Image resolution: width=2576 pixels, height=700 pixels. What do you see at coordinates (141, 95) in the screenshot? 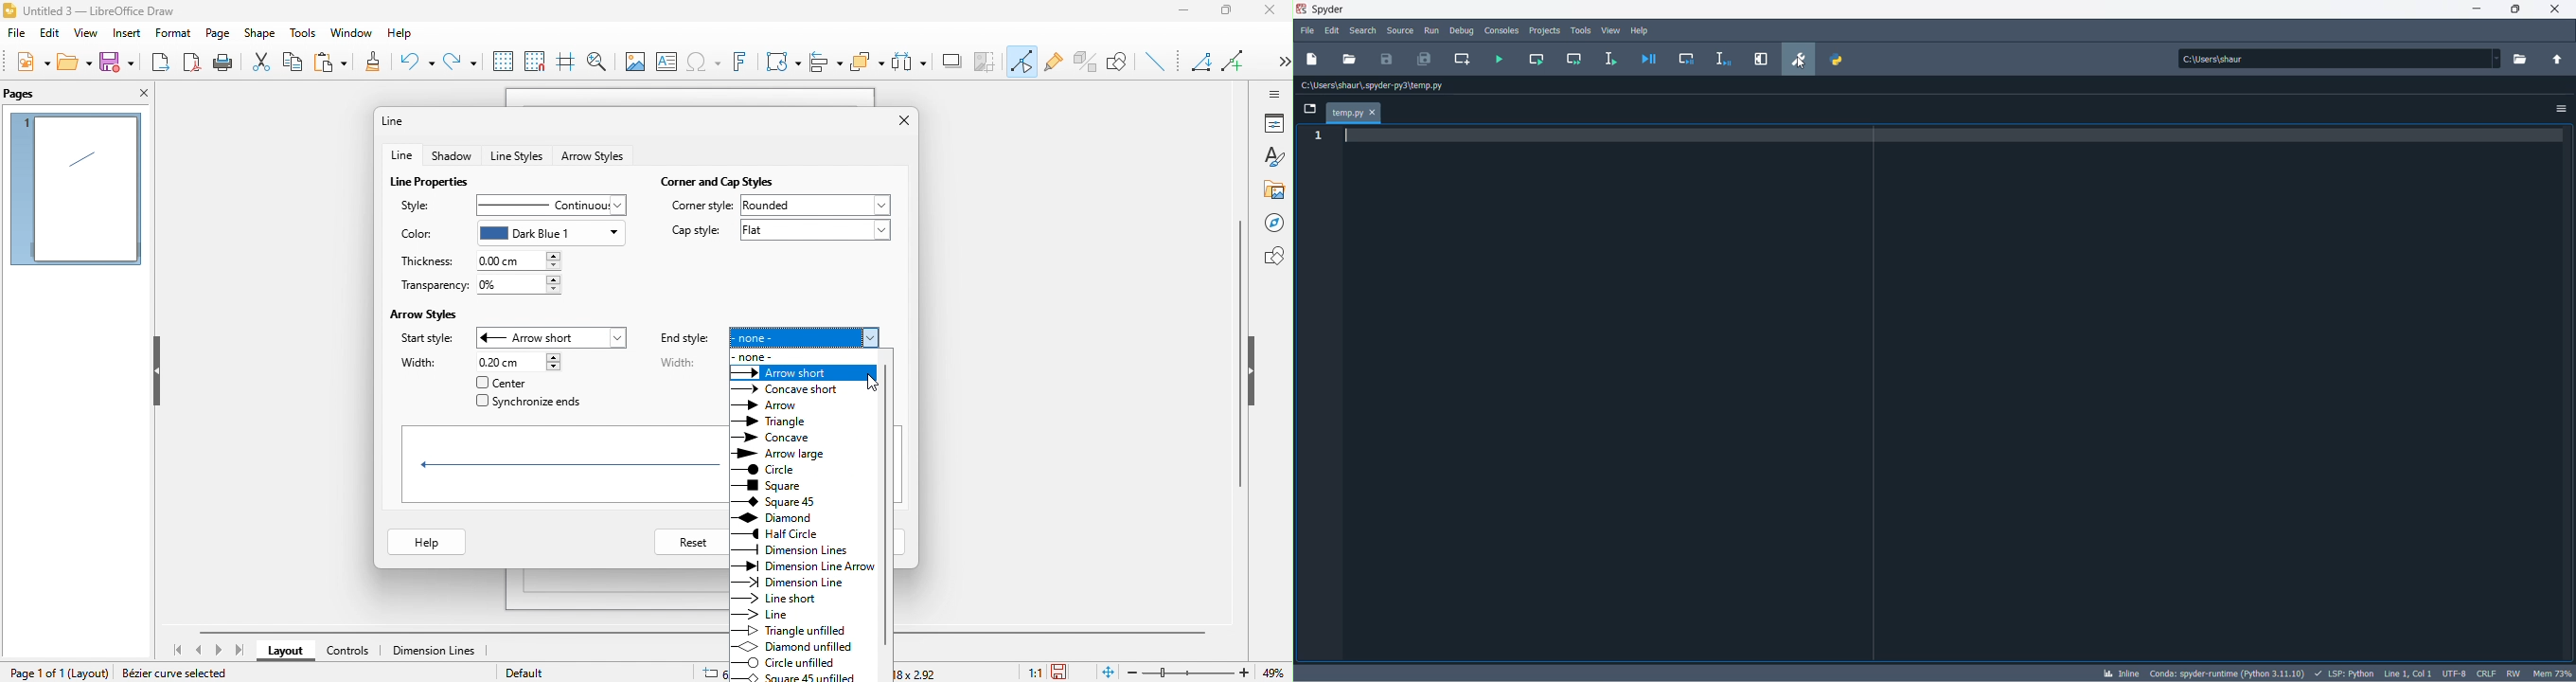
I see `close` at bounding box center [141, 95].